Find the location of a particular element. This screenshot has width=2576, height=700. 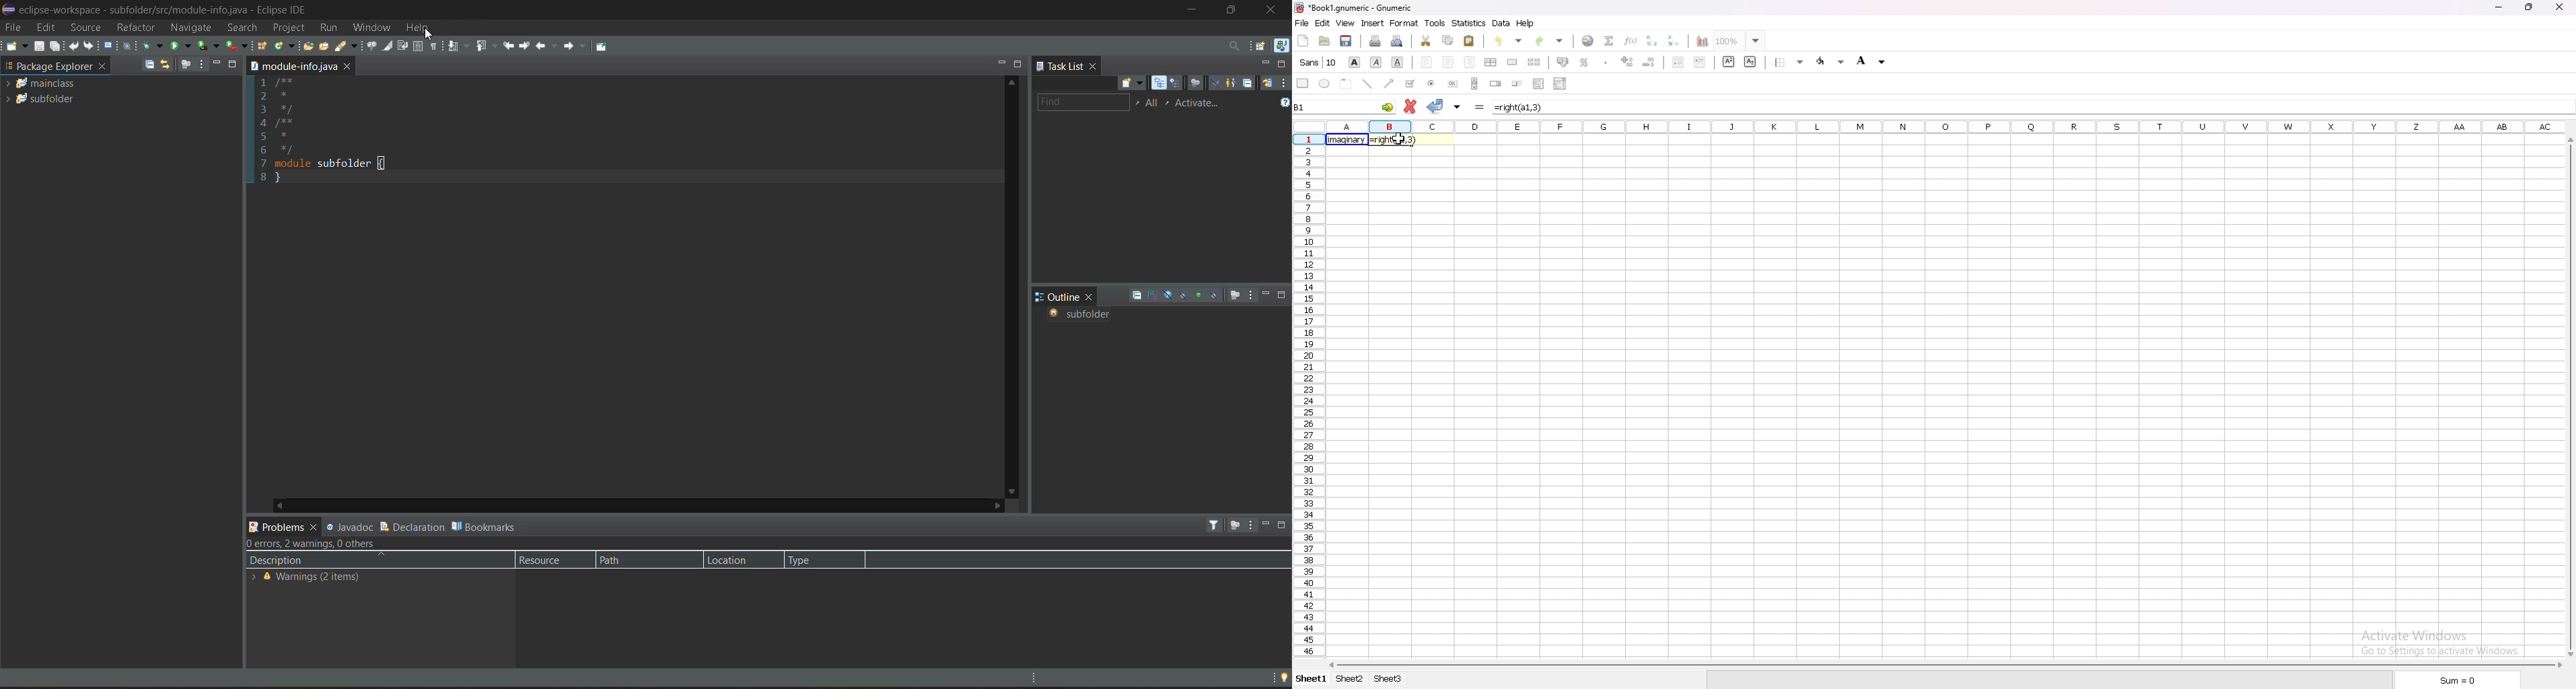

activate is located at coordinates (1205, 103).